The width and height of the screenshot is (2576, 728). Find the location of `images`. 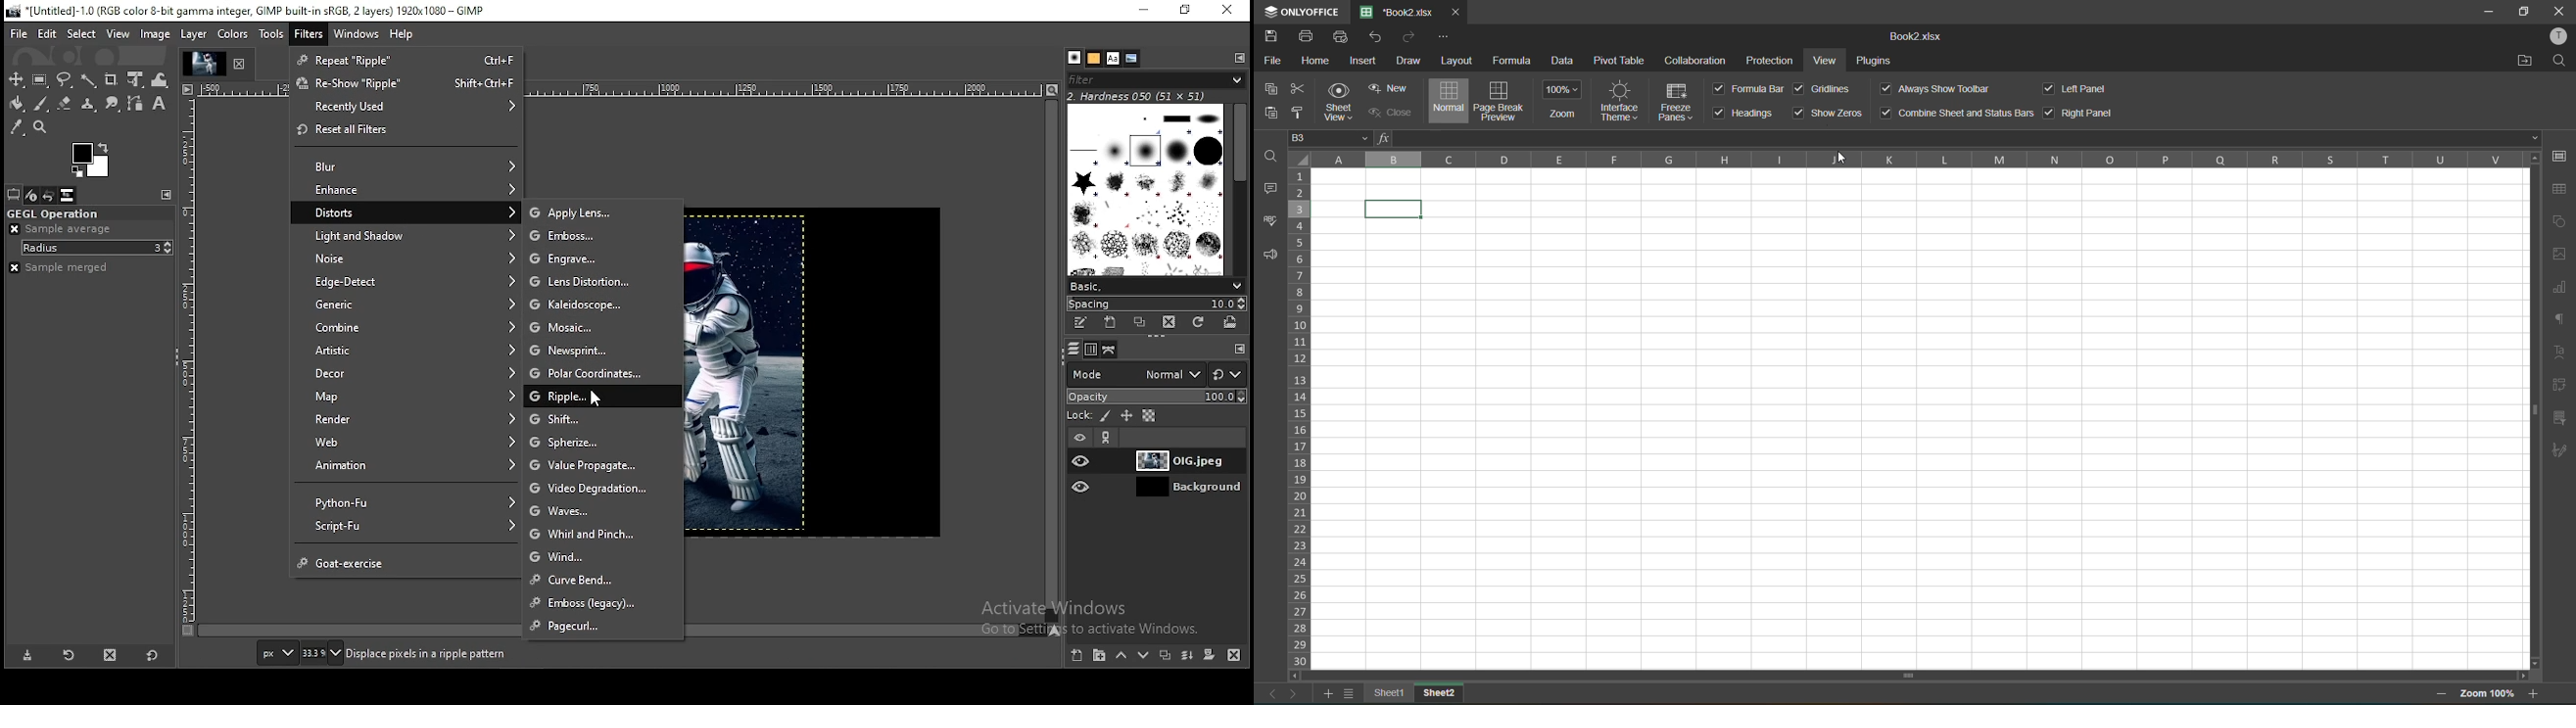

images is located at coordinates (68, 195).